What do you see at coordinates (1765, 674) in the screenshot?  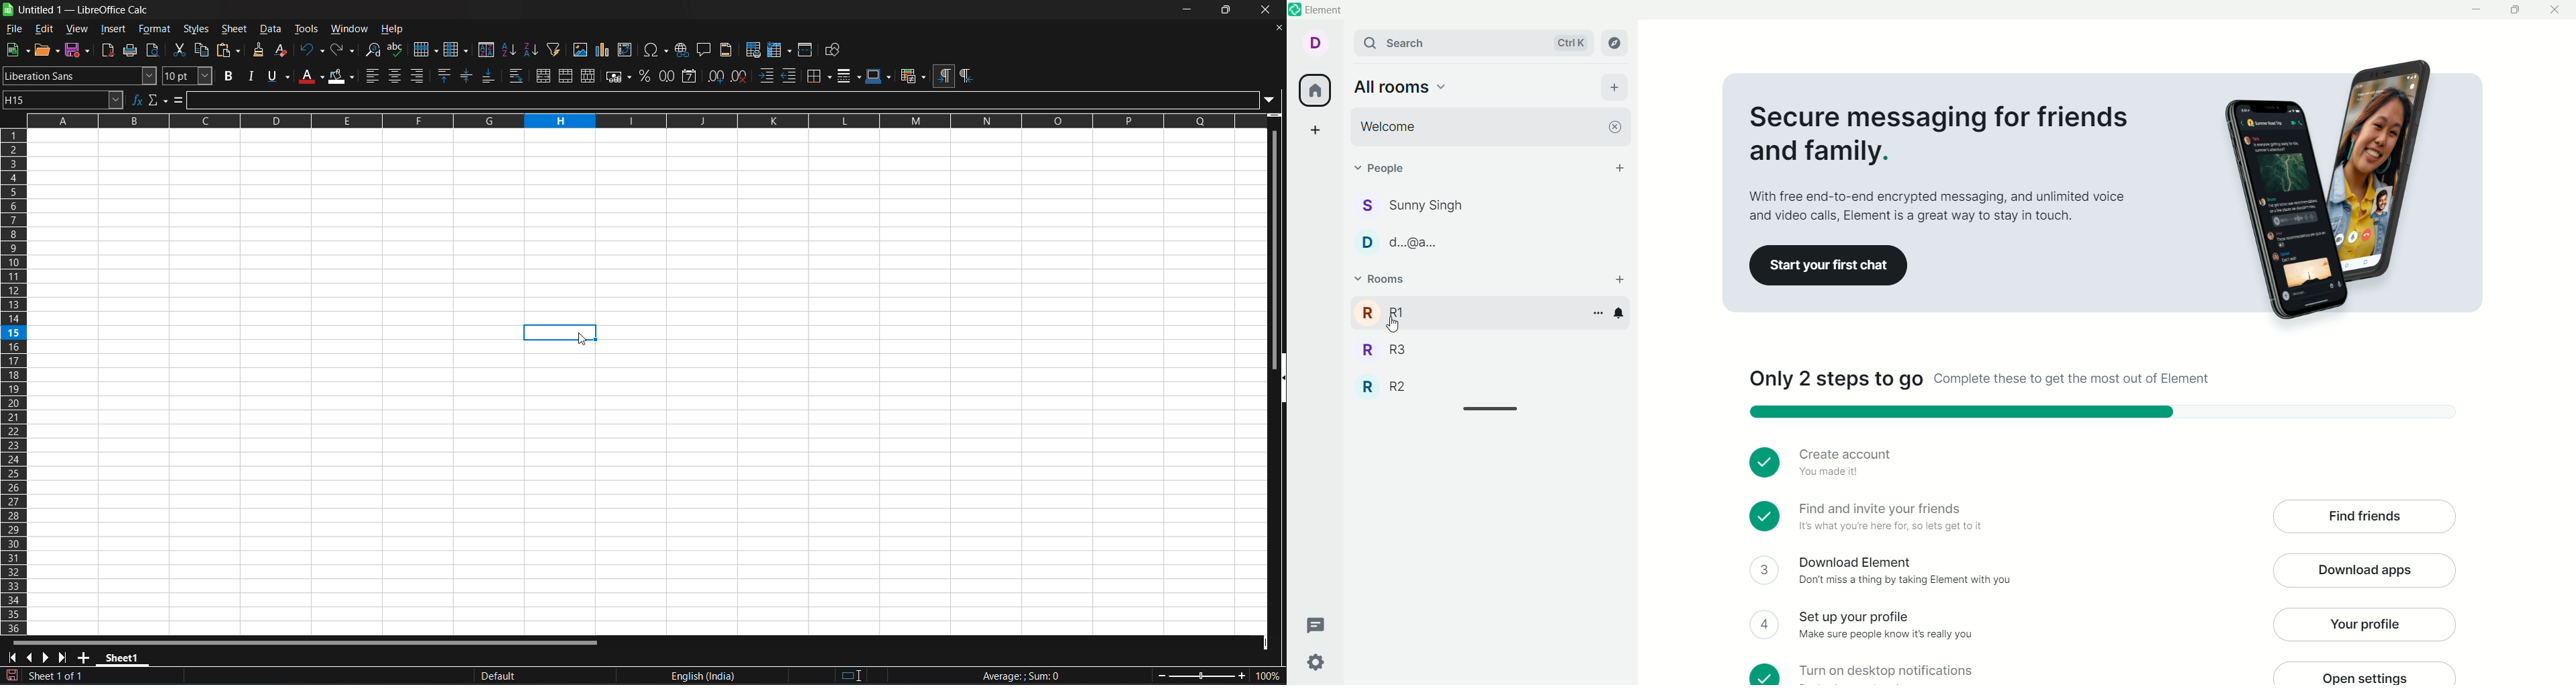 I see `Indicates step is yet to be done` at bounding box center [1765, 674].